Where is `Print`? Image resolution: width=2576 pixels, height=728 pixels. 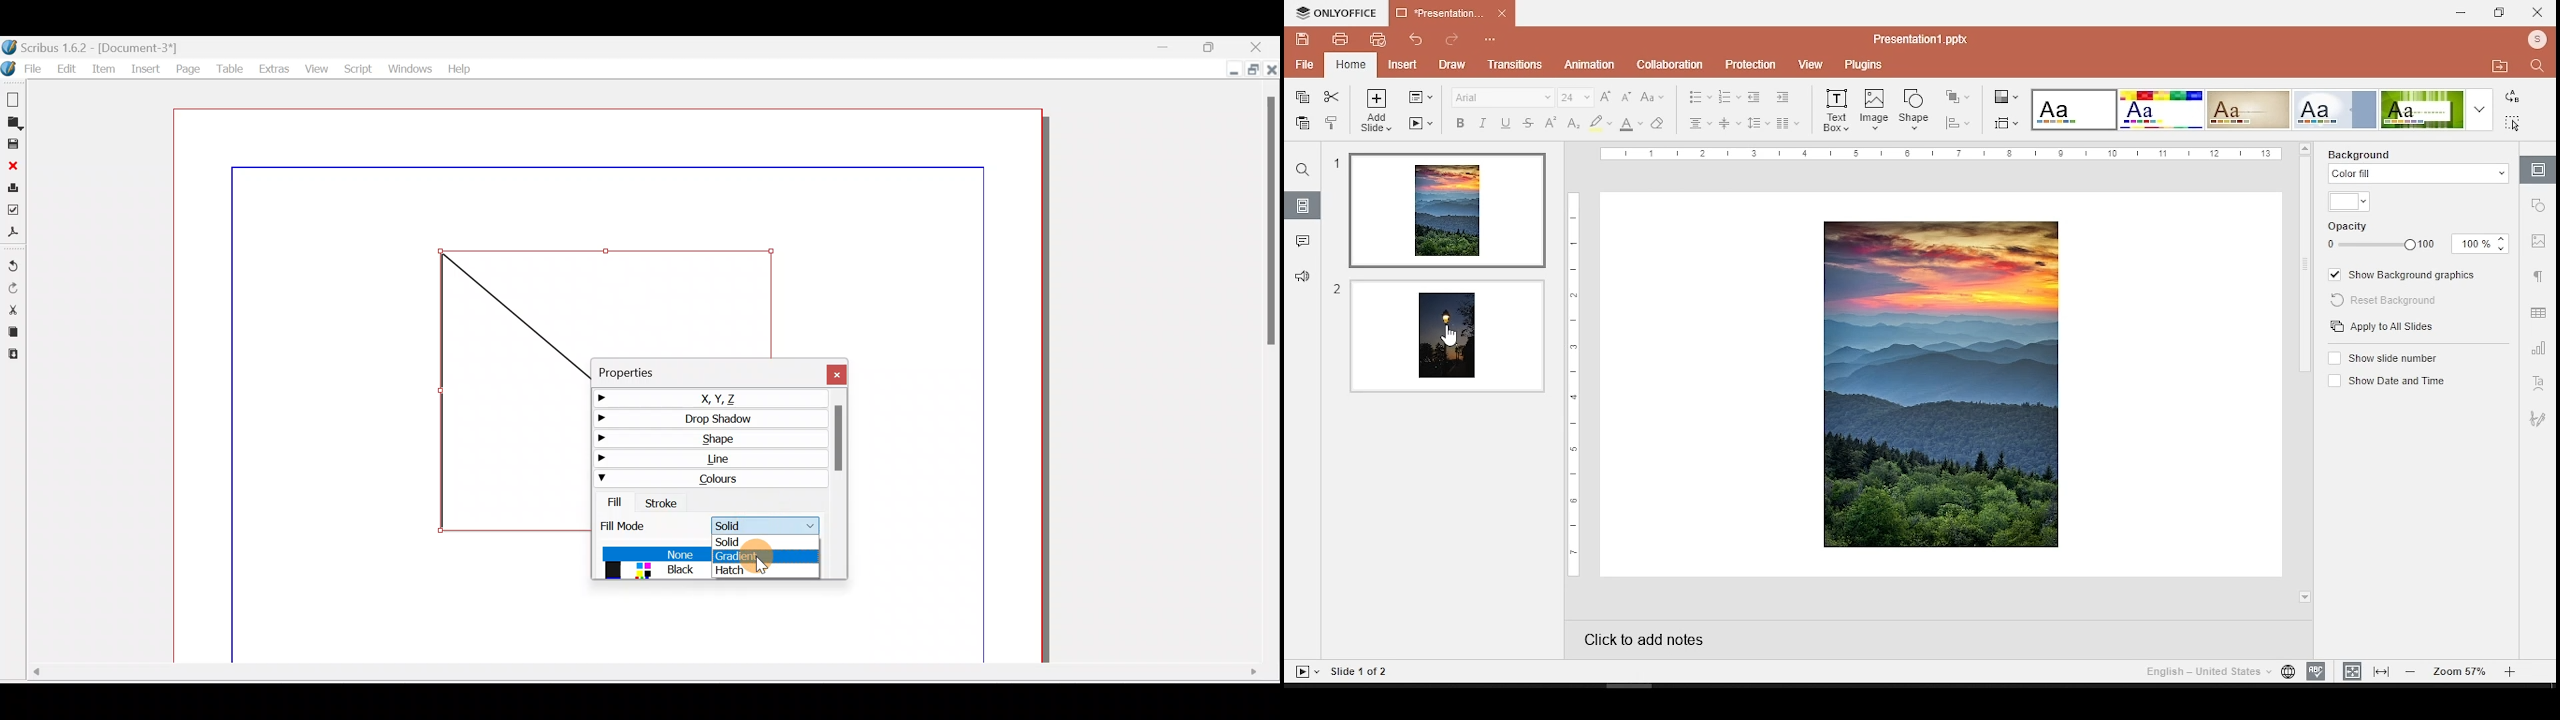 Print is located at coordinates (13, 186).